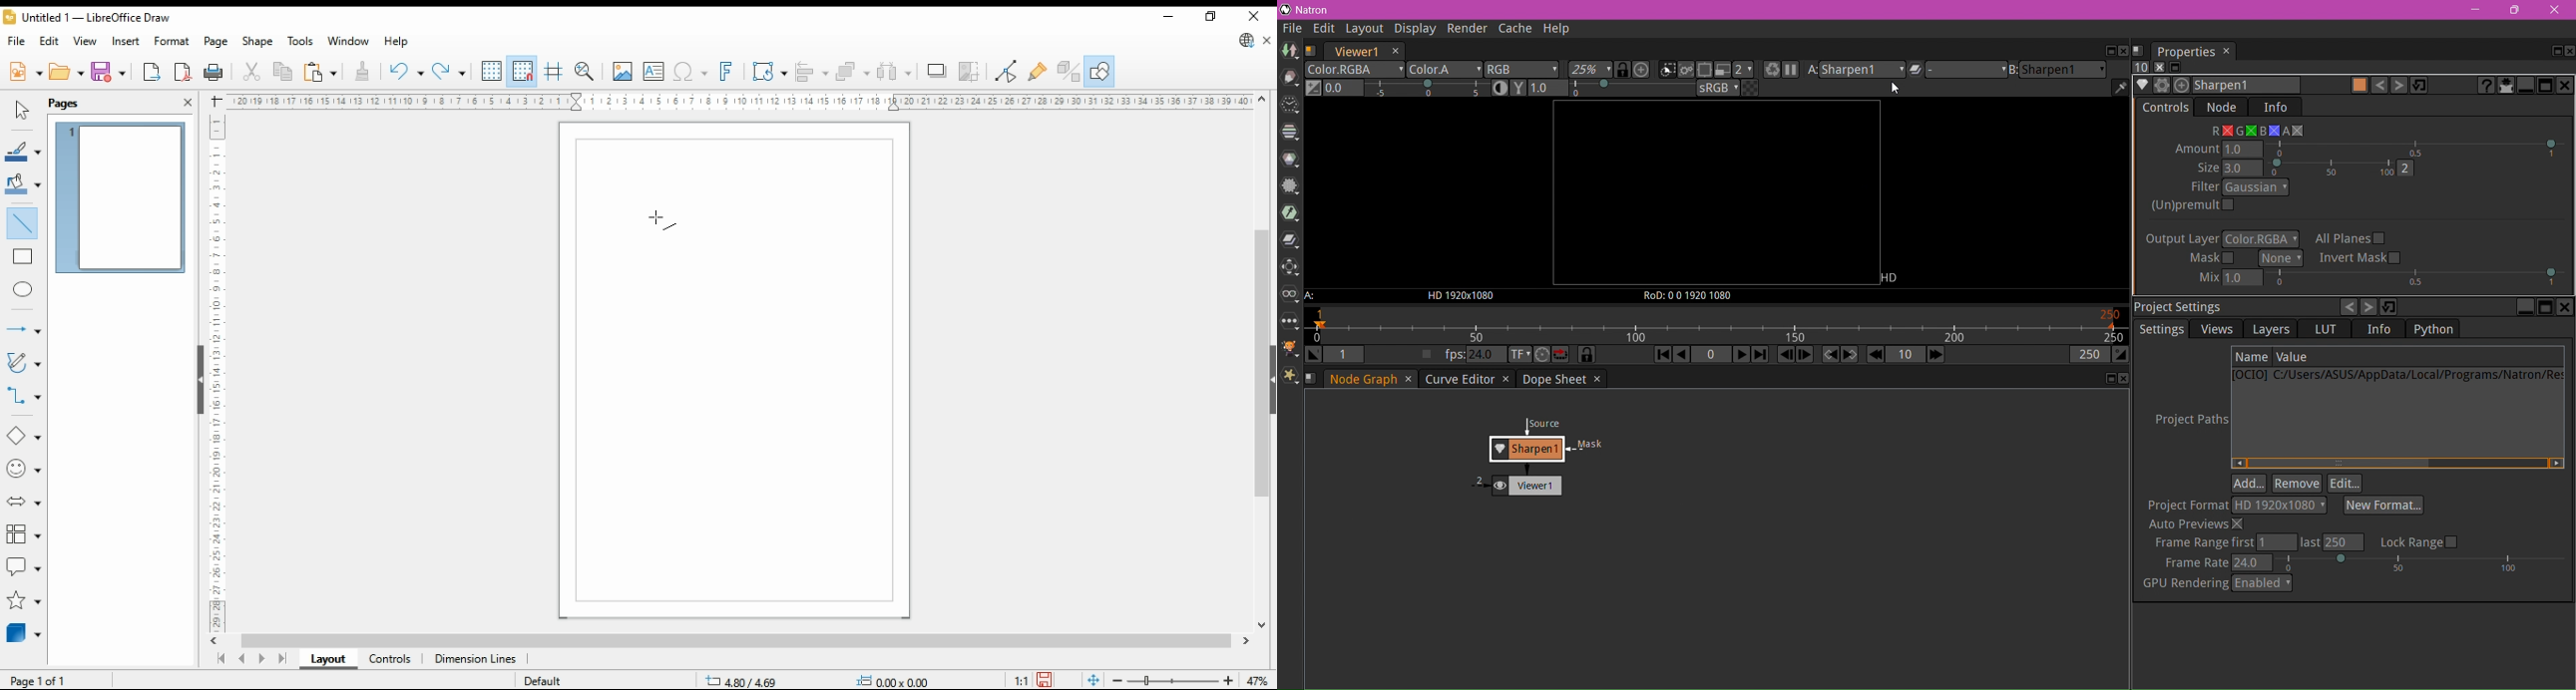 The image size is (2576, 700). What do you see at coordinates (110, 72) in the screenshot?
I see `save` at bounding box center [110, 72].